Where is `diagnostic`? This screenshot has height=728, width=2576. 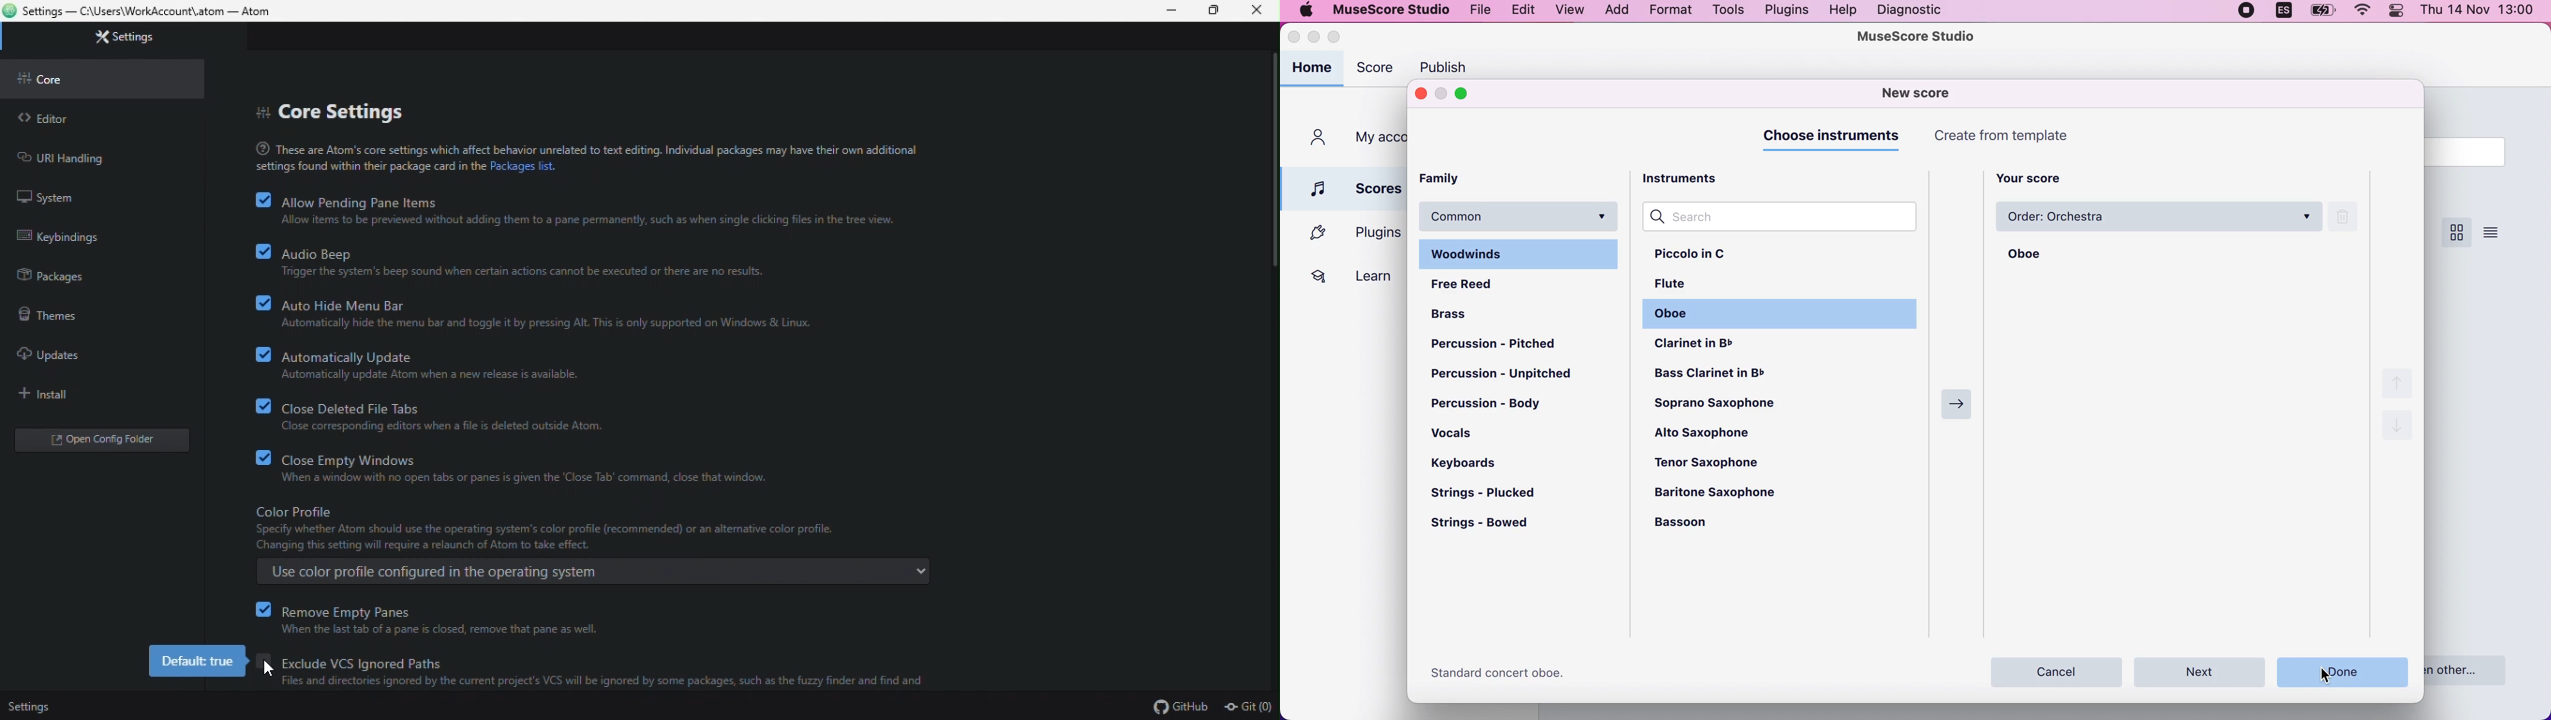 diagnostic is located at coordinates (1909, 10).